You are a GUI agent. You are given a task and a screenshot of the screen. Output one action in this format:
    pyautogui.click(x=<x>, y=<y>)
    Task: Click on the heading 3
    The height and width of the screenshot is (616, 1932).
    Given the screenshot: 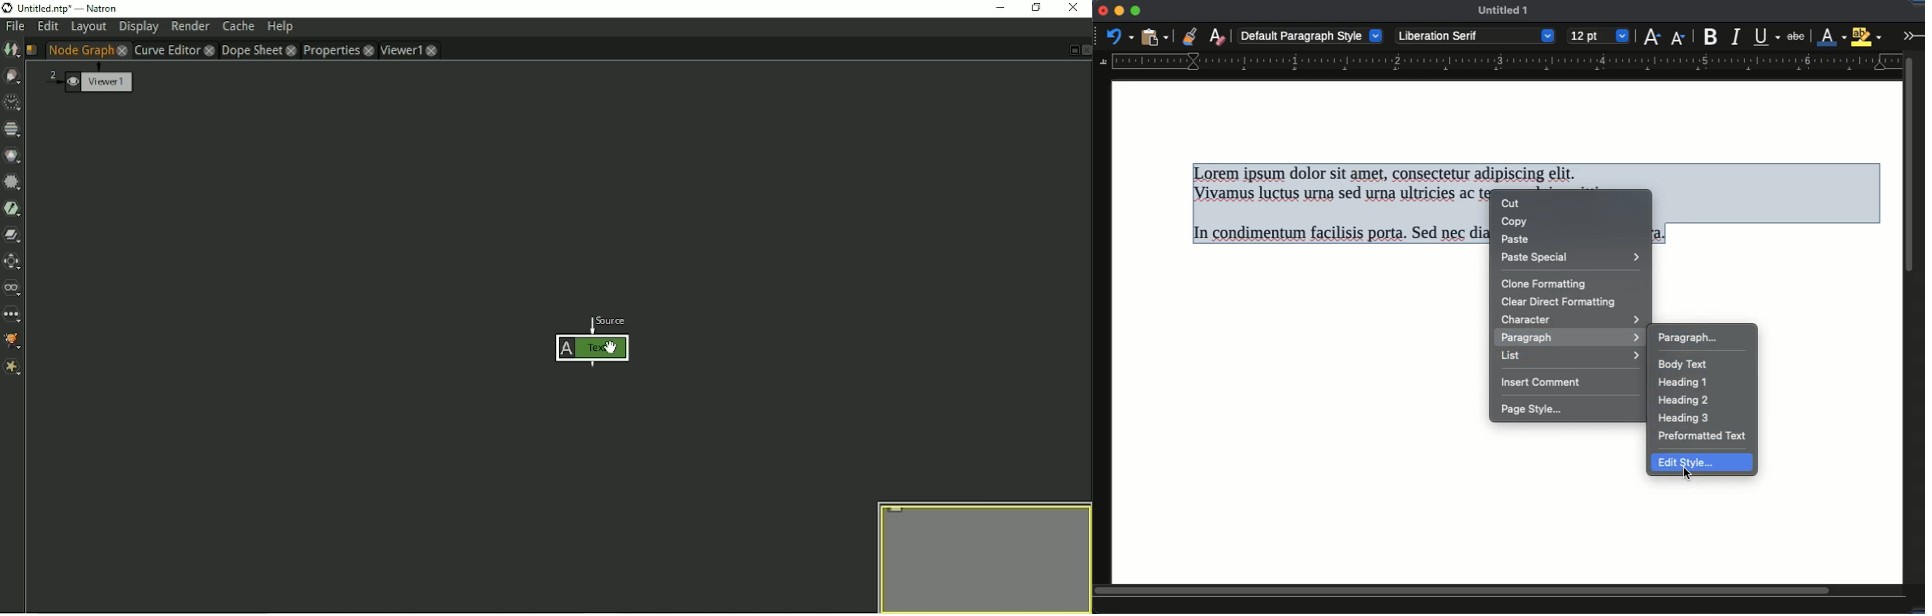 What is the action you would take?
    pyautogui.click(x=1685, y=417)
    